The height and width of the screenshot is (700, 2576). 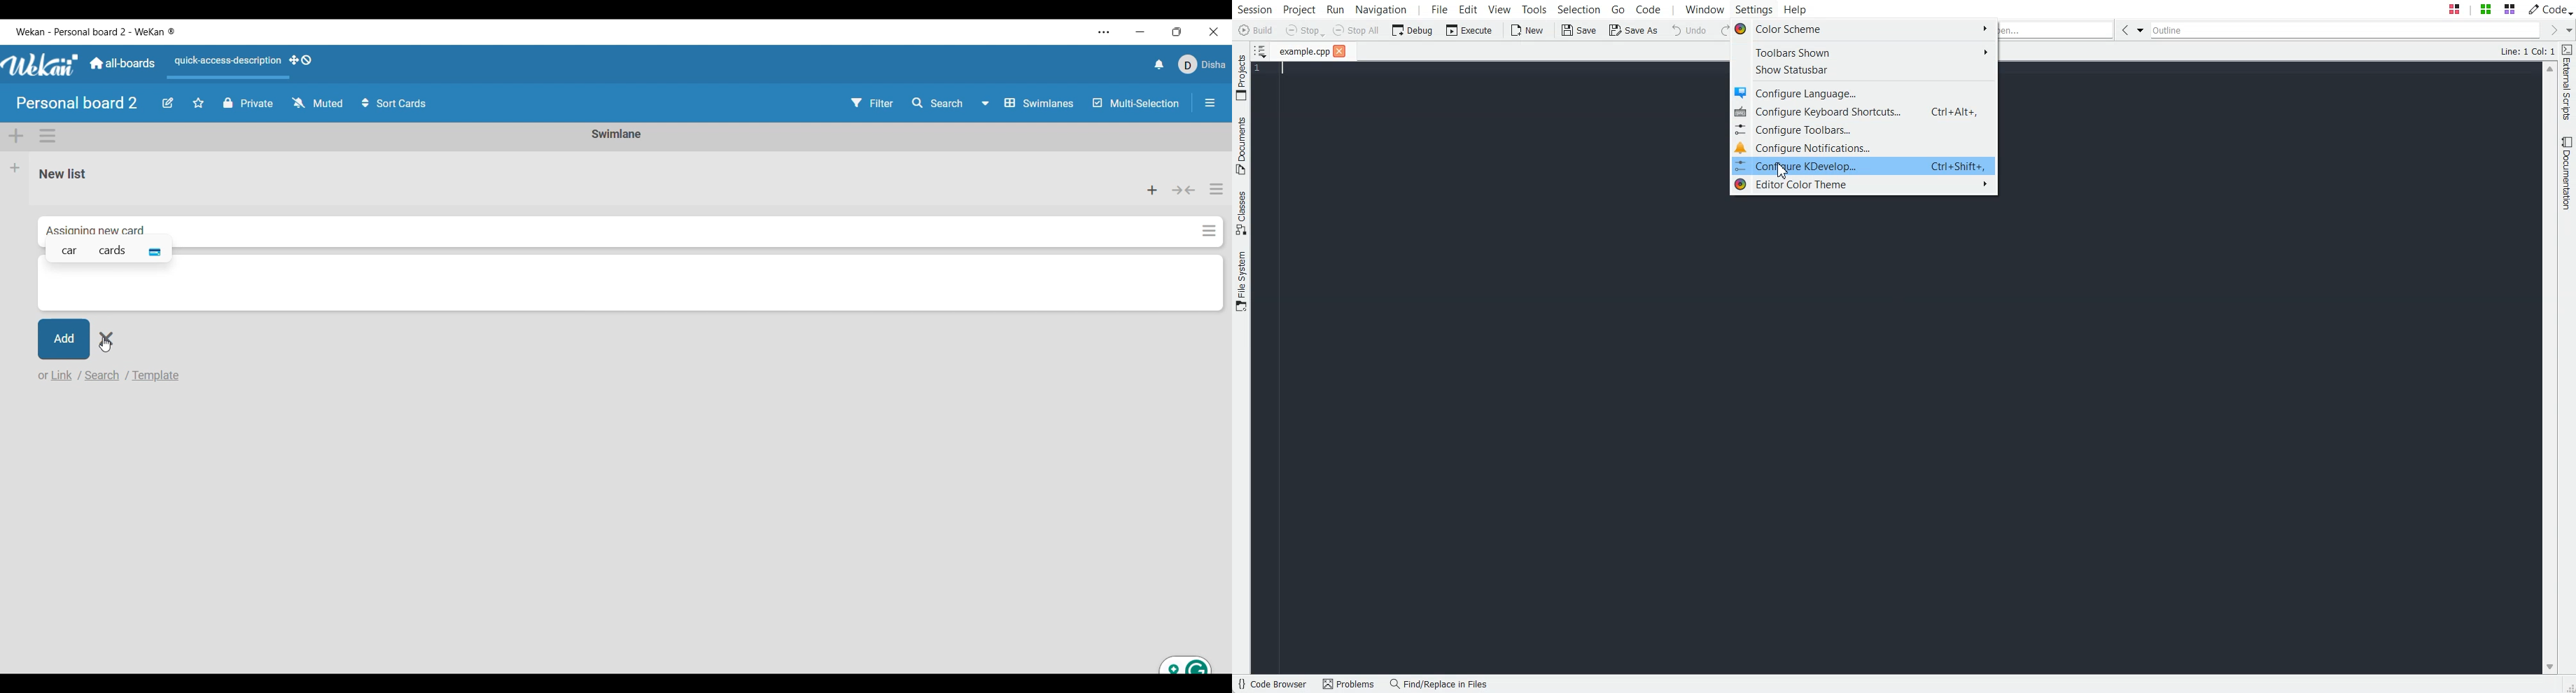 I want to click on New card added, so click(x=617, y=225).